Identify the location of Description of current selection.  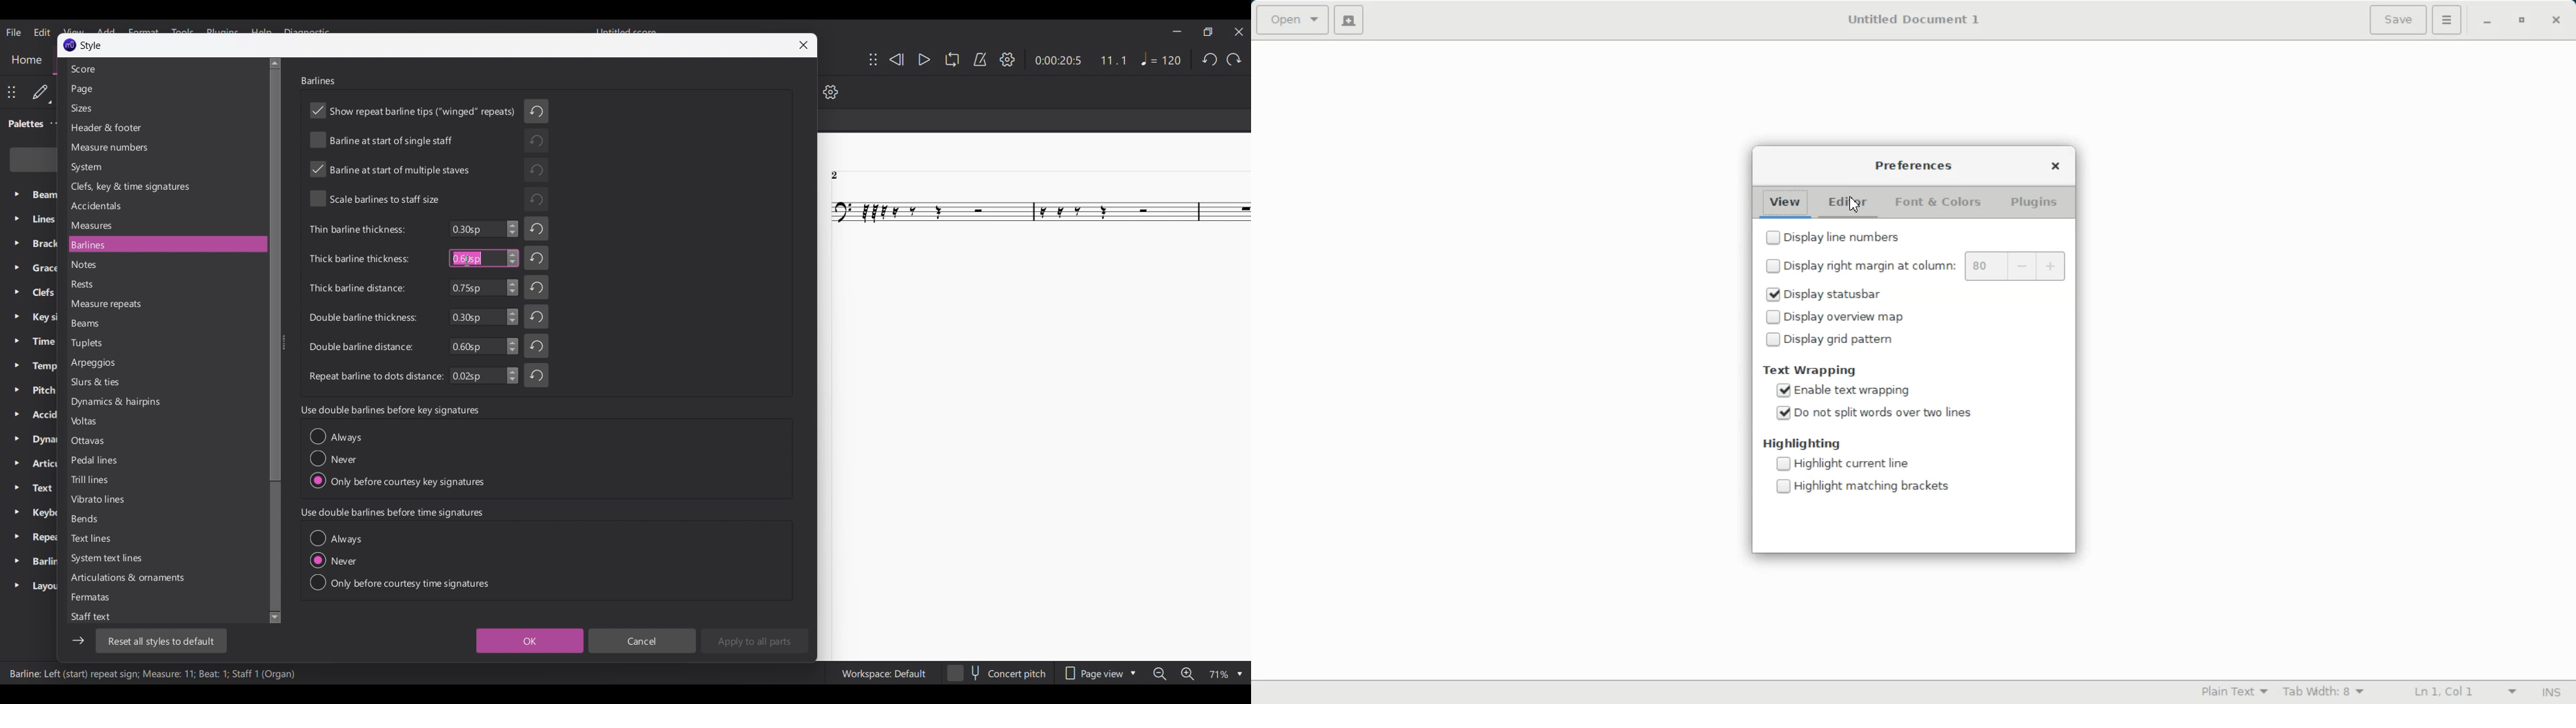
(153, 673).